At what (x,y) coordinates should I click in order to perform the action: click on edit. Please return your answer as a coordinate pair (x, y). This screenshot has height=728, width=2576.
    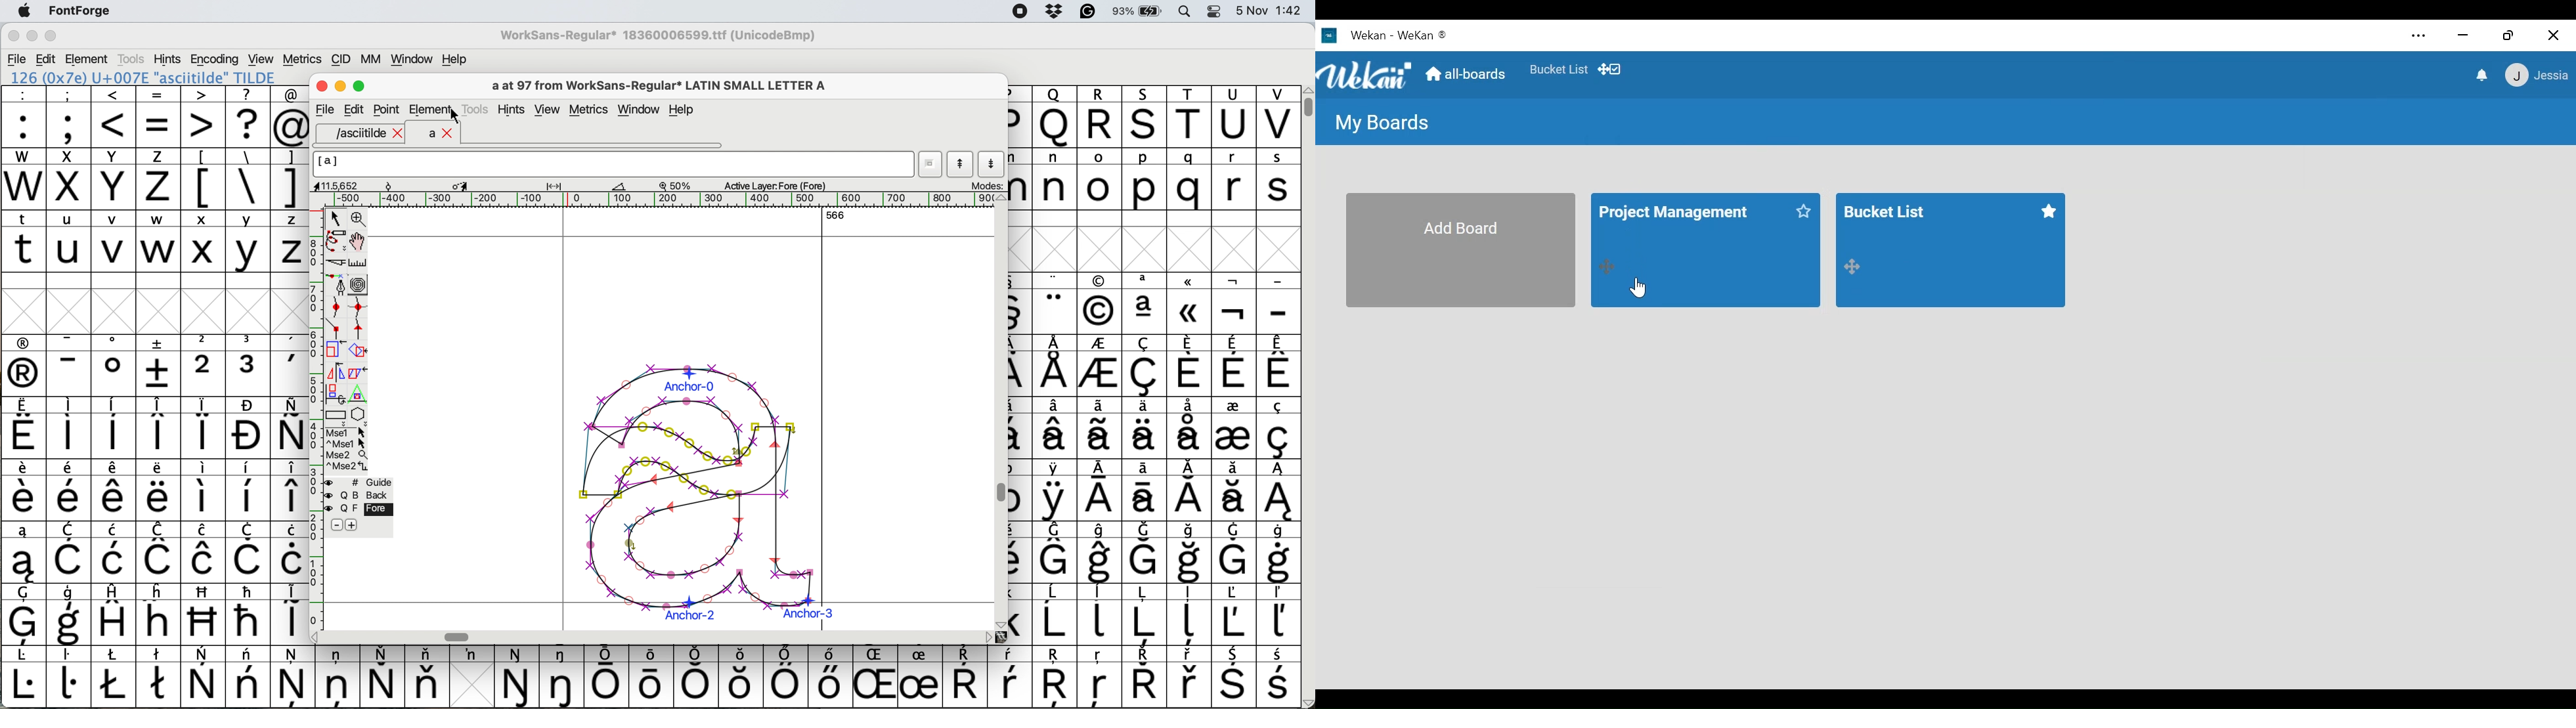
    Looking at the image, I should click on (47, 59).